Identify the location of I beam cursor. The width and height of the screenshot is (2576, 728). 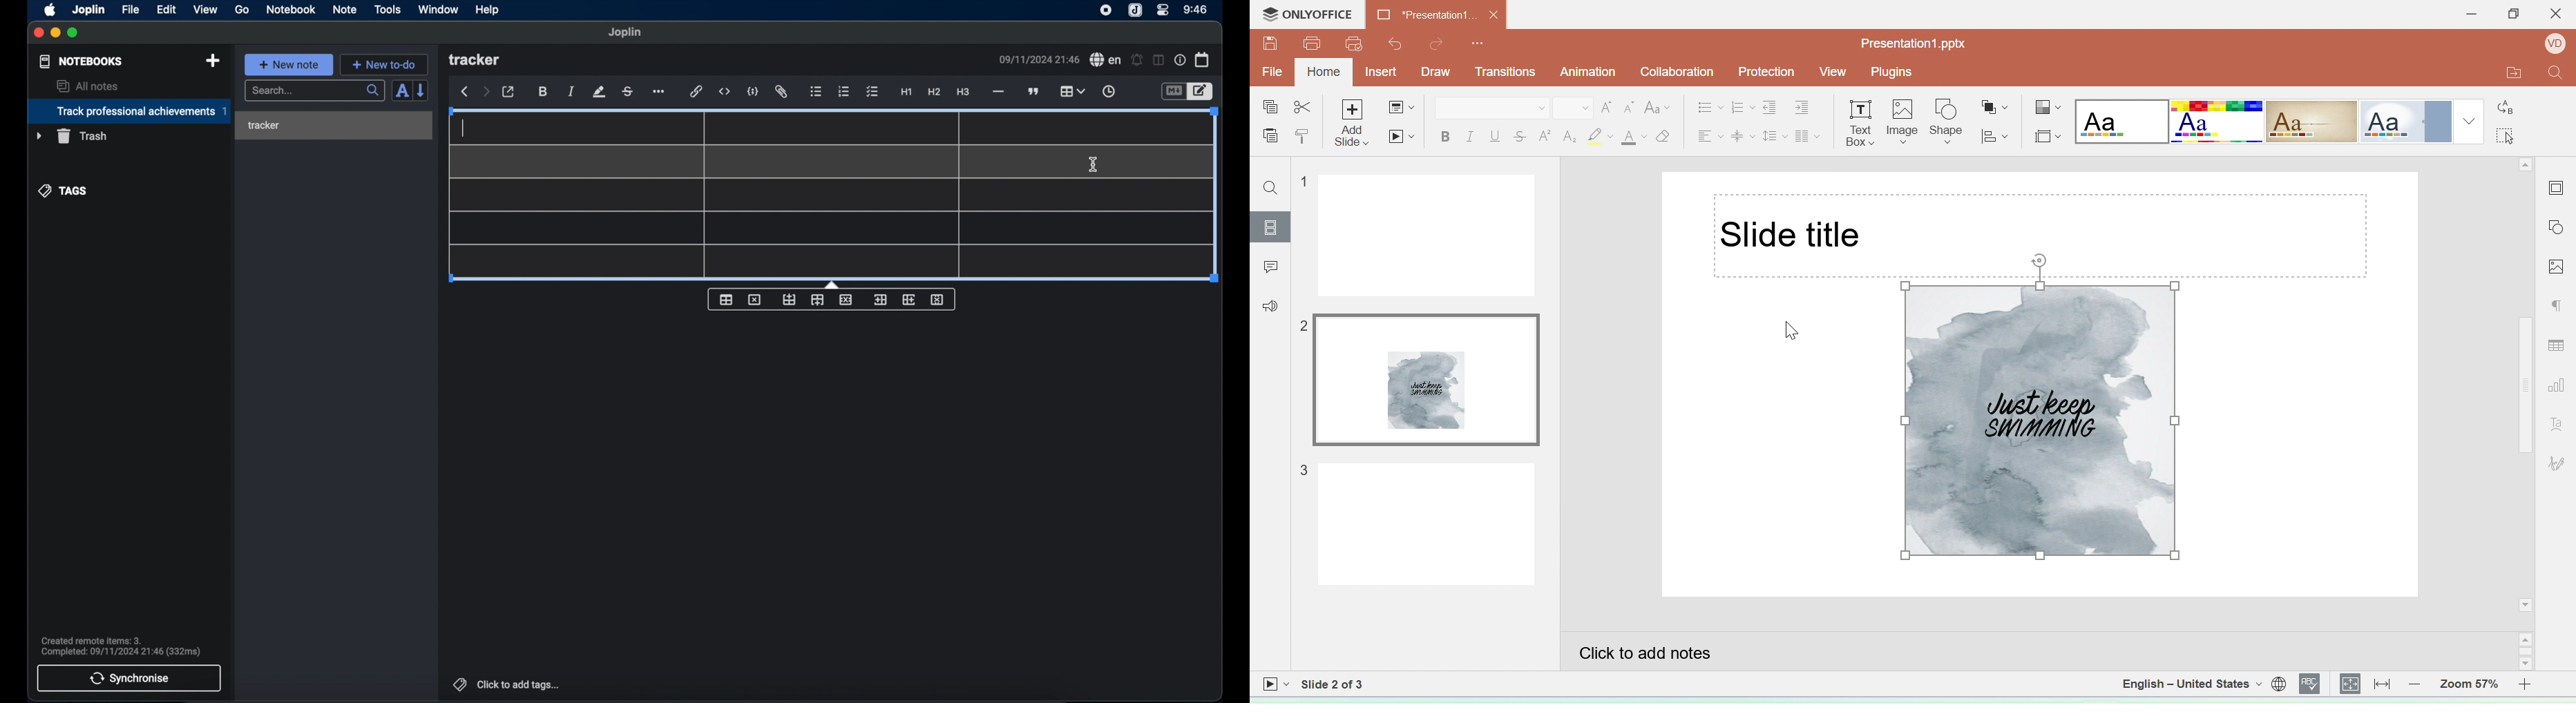
(1094, 165).